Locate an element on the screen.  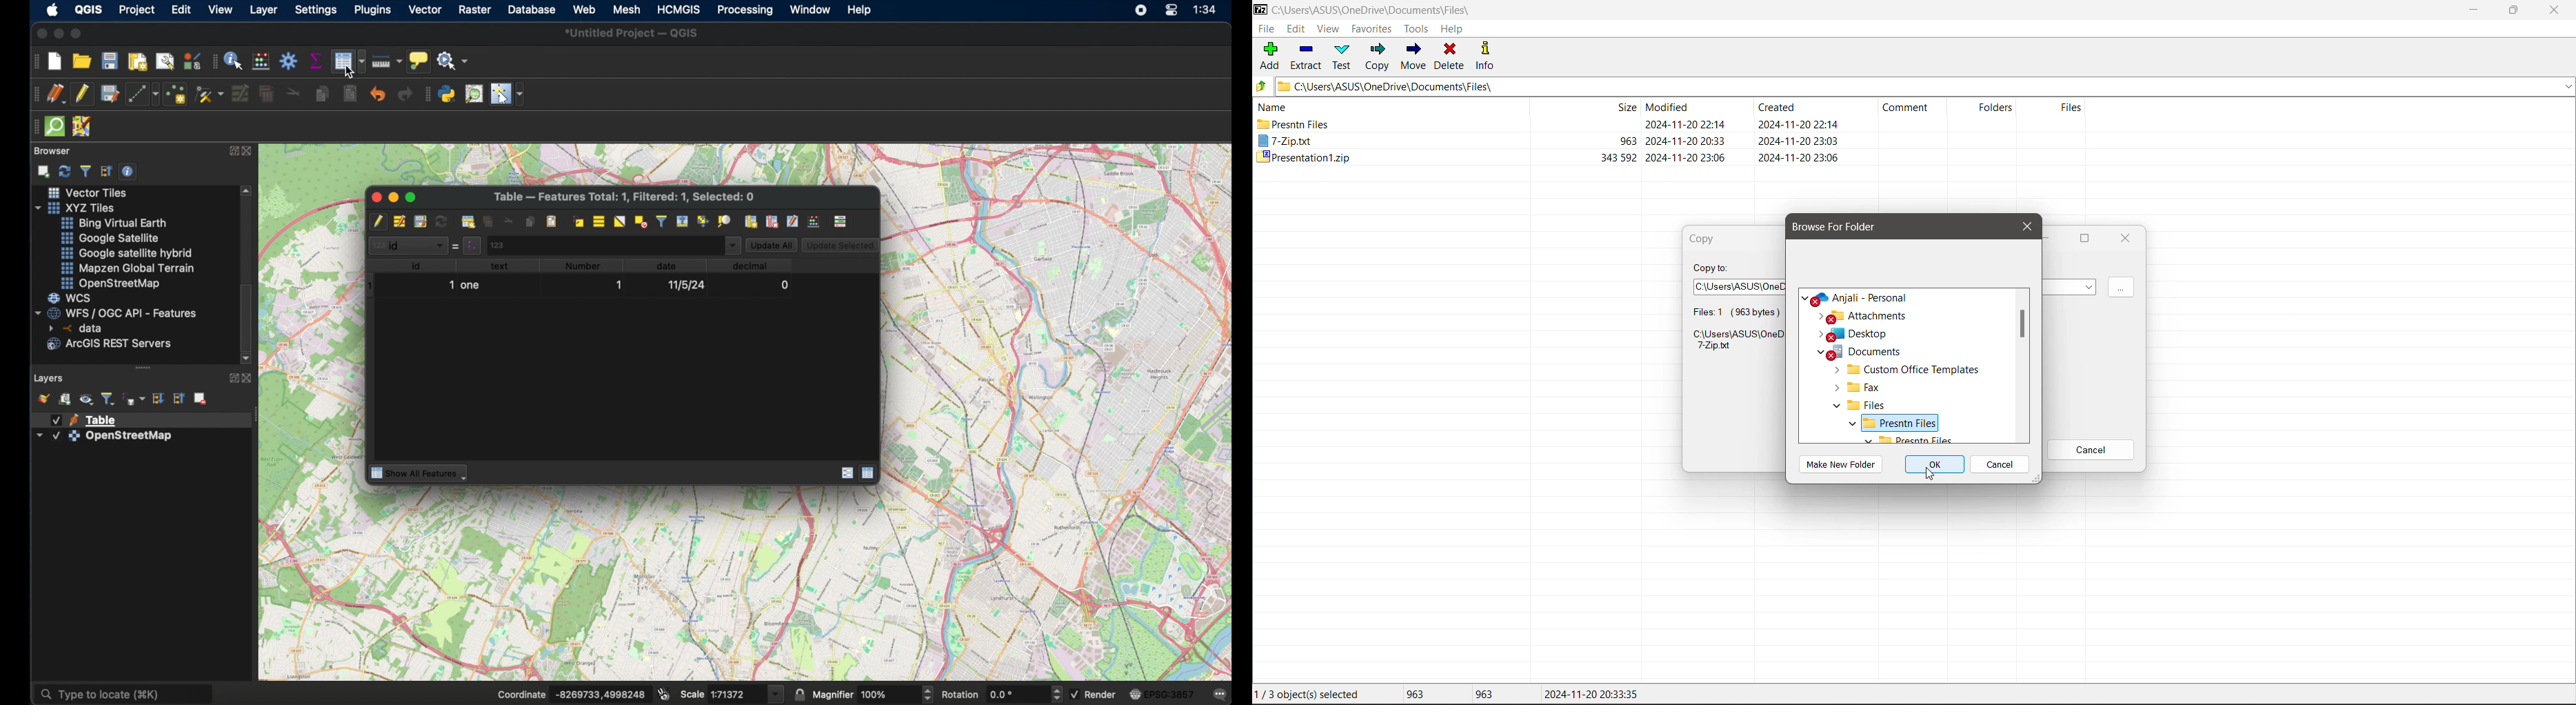
 is located at coordinates (1889, 439).